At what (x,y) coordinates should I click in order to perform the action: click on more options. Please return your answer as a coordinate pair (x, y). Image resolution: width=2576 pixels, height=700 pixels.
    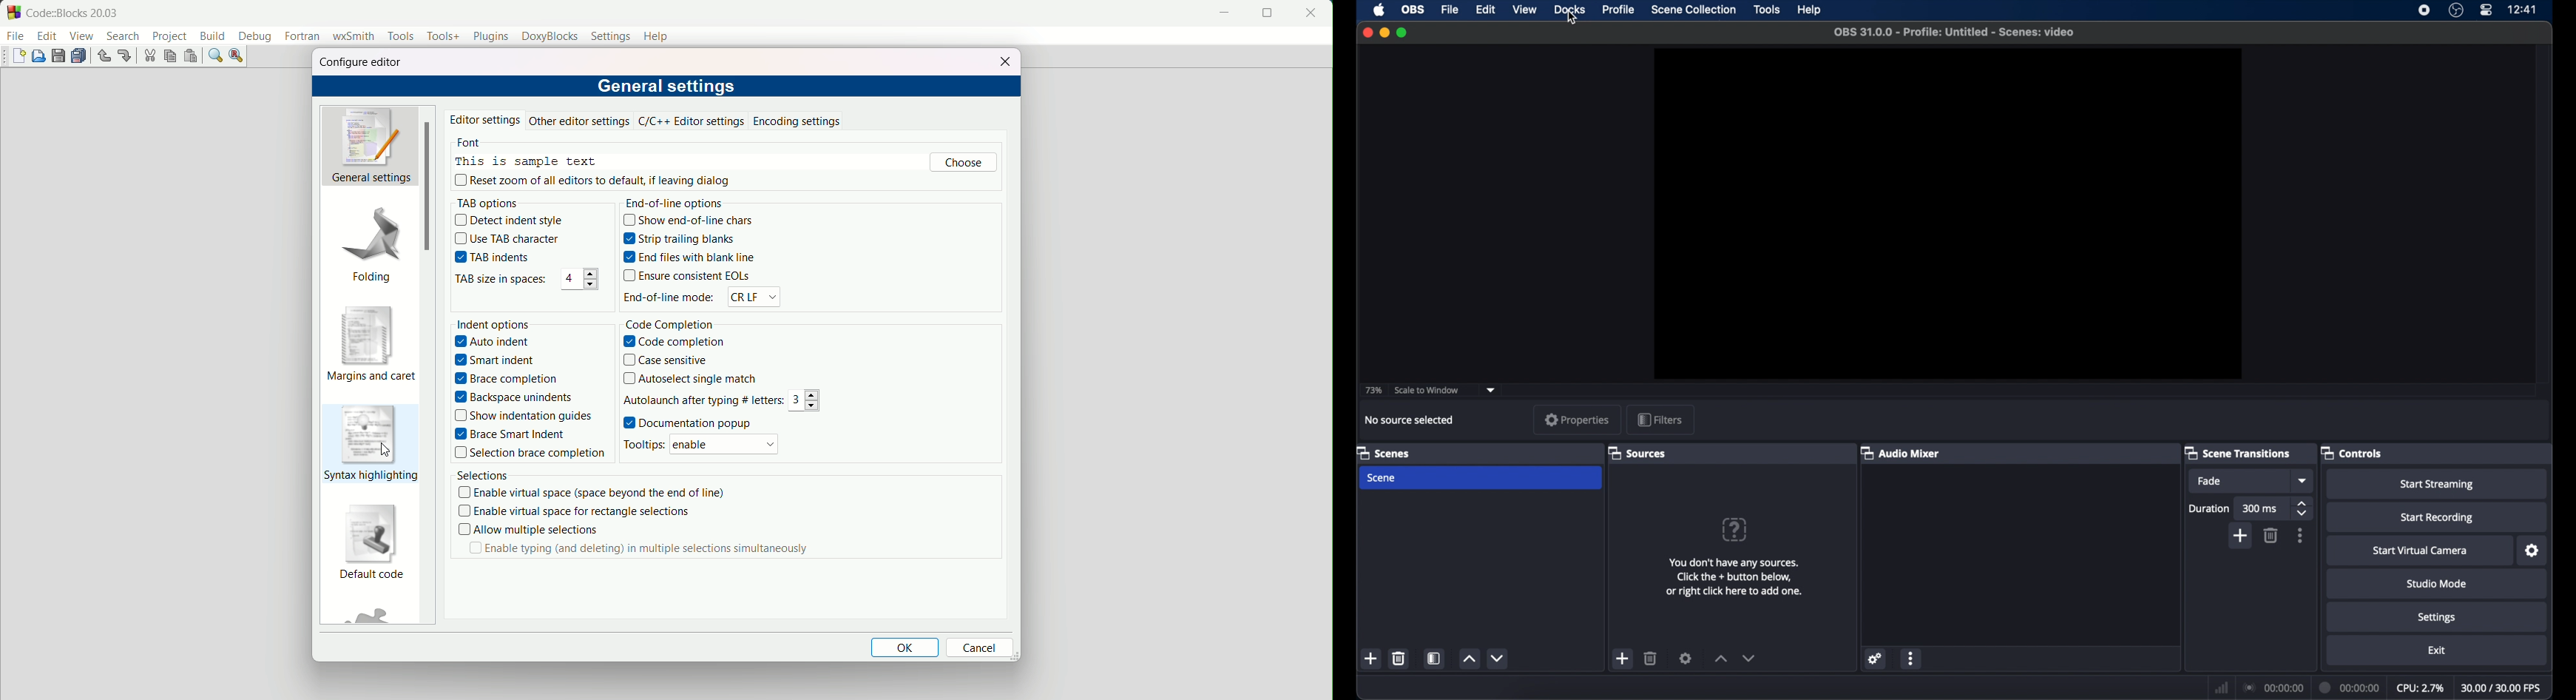
    Looking at the image, I should click on (1911, 658).